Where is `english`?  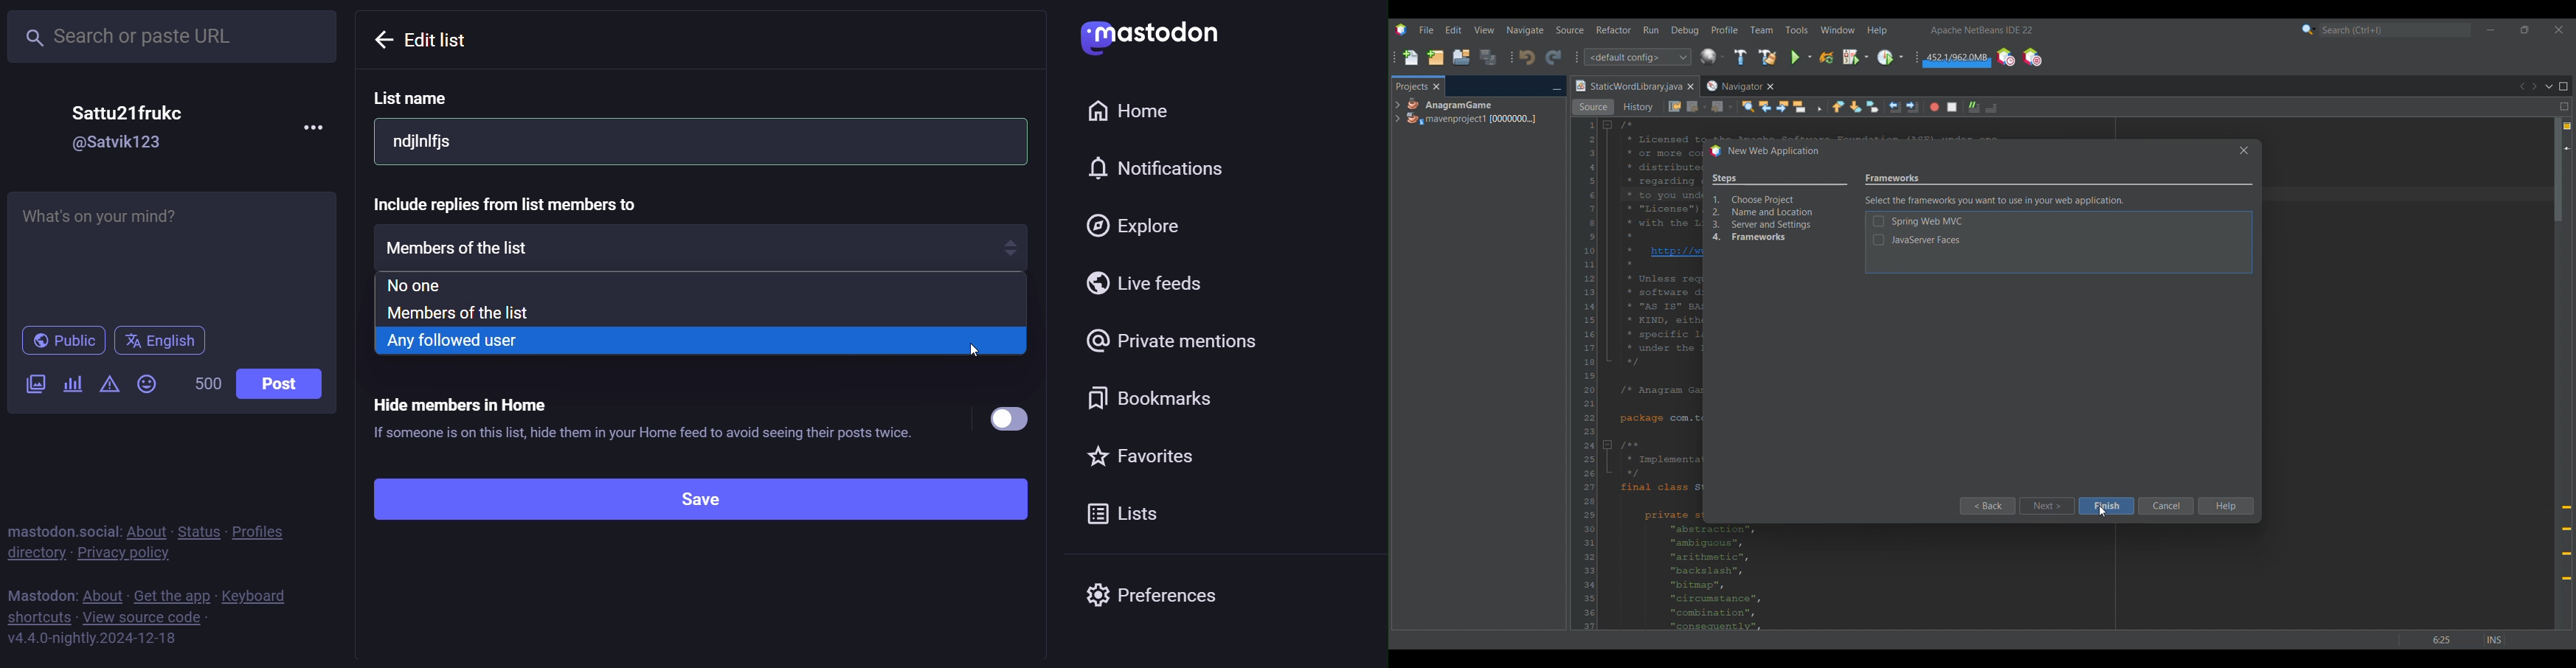
english is located at coordinates (159, 341).